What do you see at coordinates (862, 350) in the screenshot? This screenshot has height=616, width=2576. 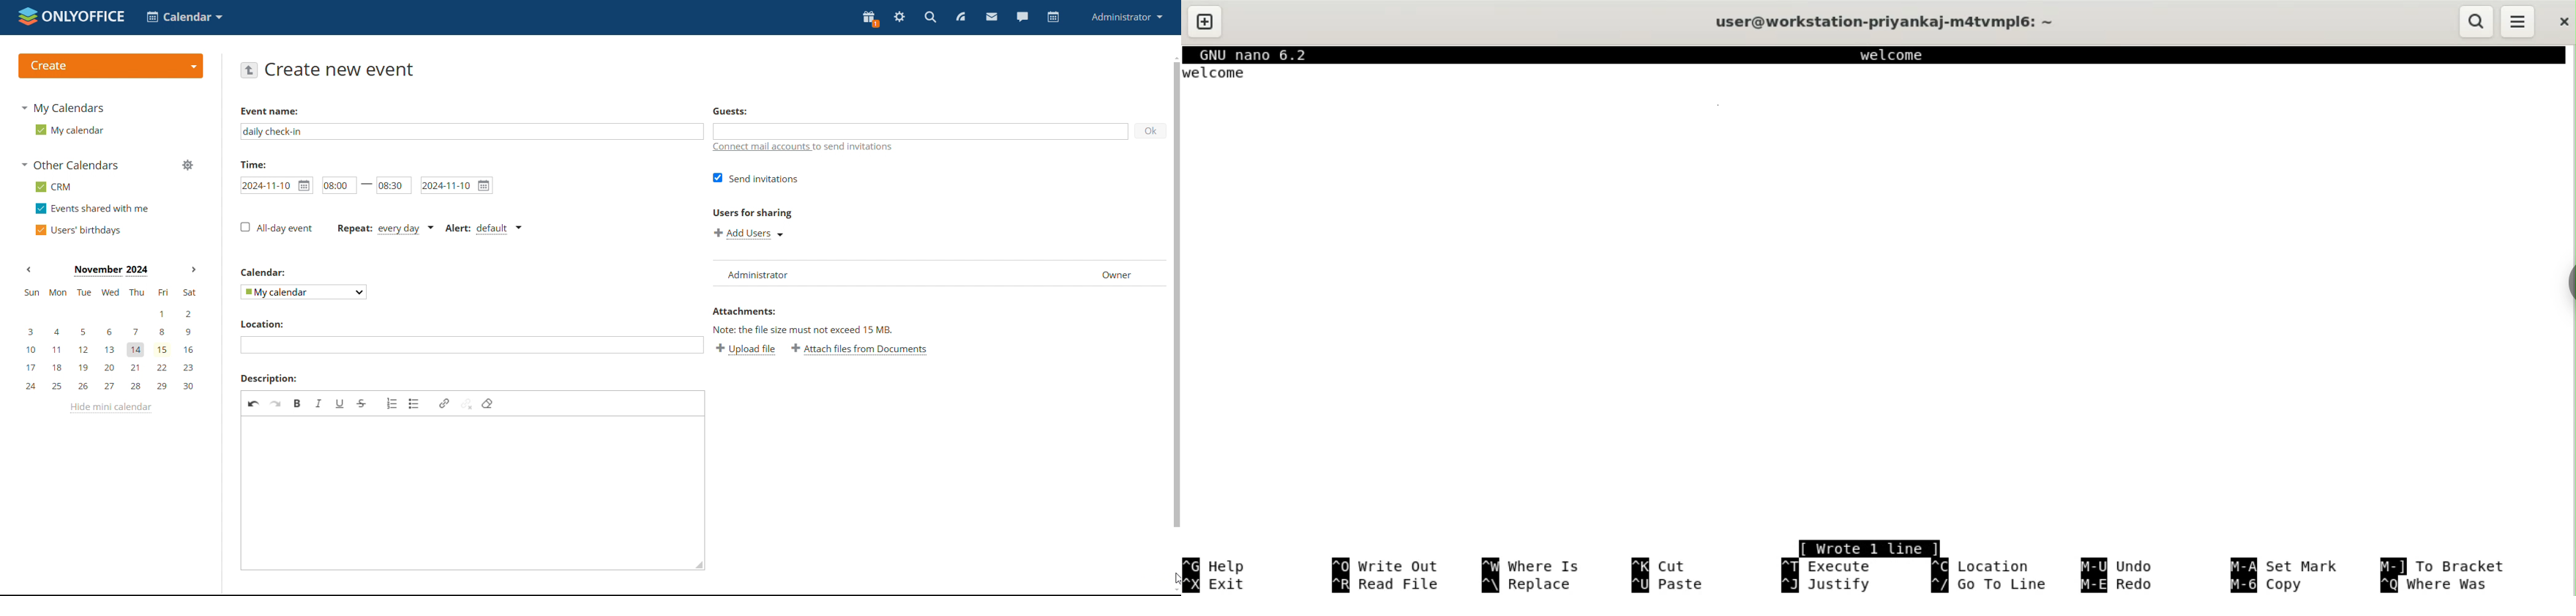 I see `attach files from documents` at bounding box center [862, 350].